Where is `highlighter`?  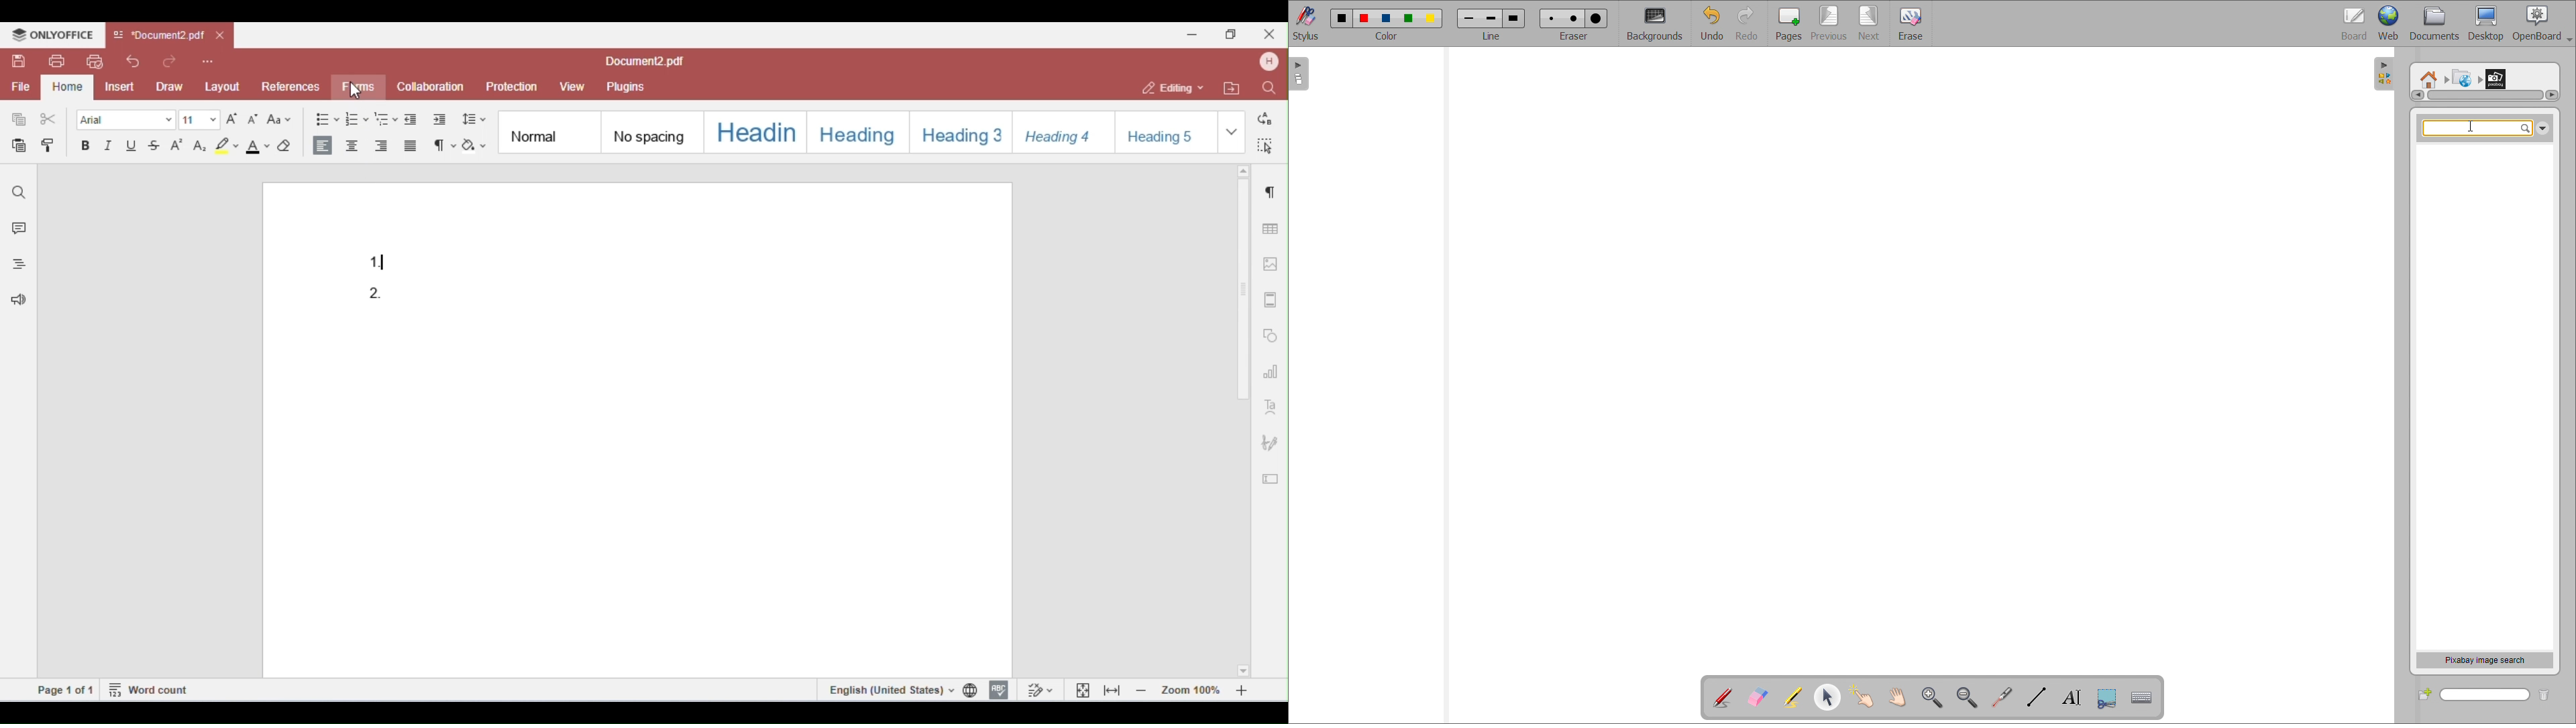
highlighter is located at coordinates (1792, 698).